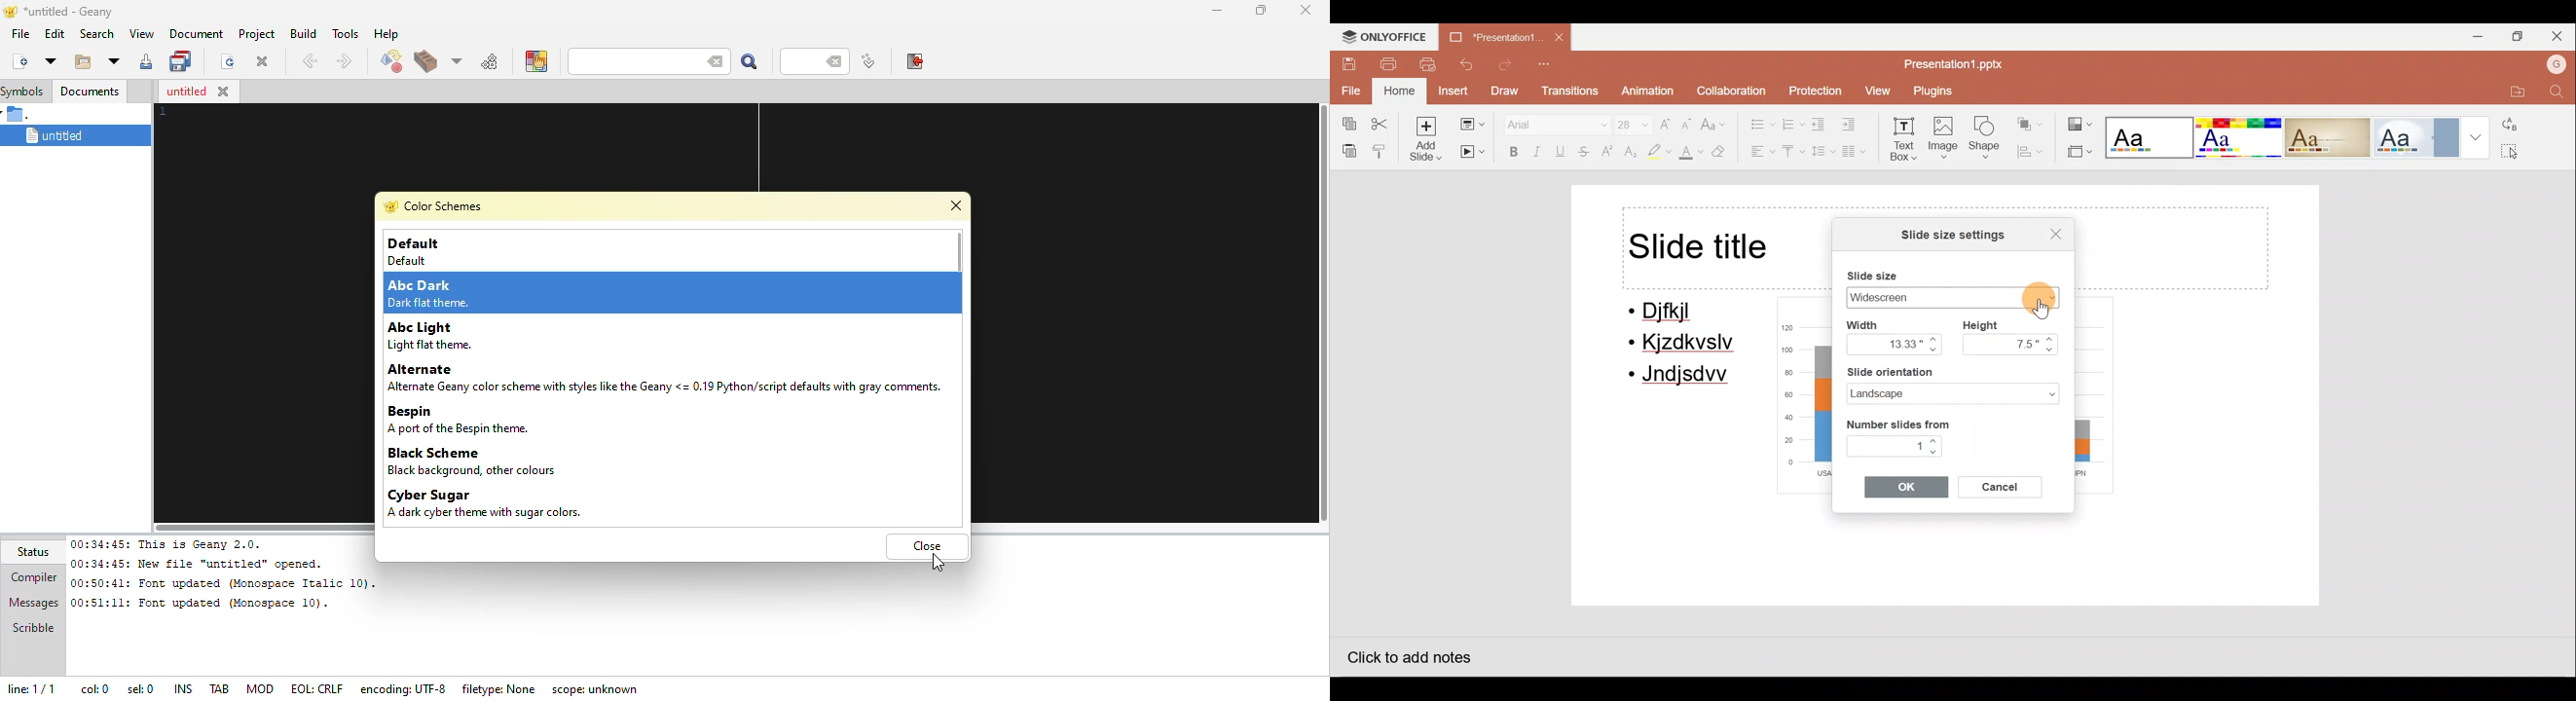  What do you see at coordinates (1560, 38) in the screenshot?
I see `Close document` at bounding box center [1560, 38].